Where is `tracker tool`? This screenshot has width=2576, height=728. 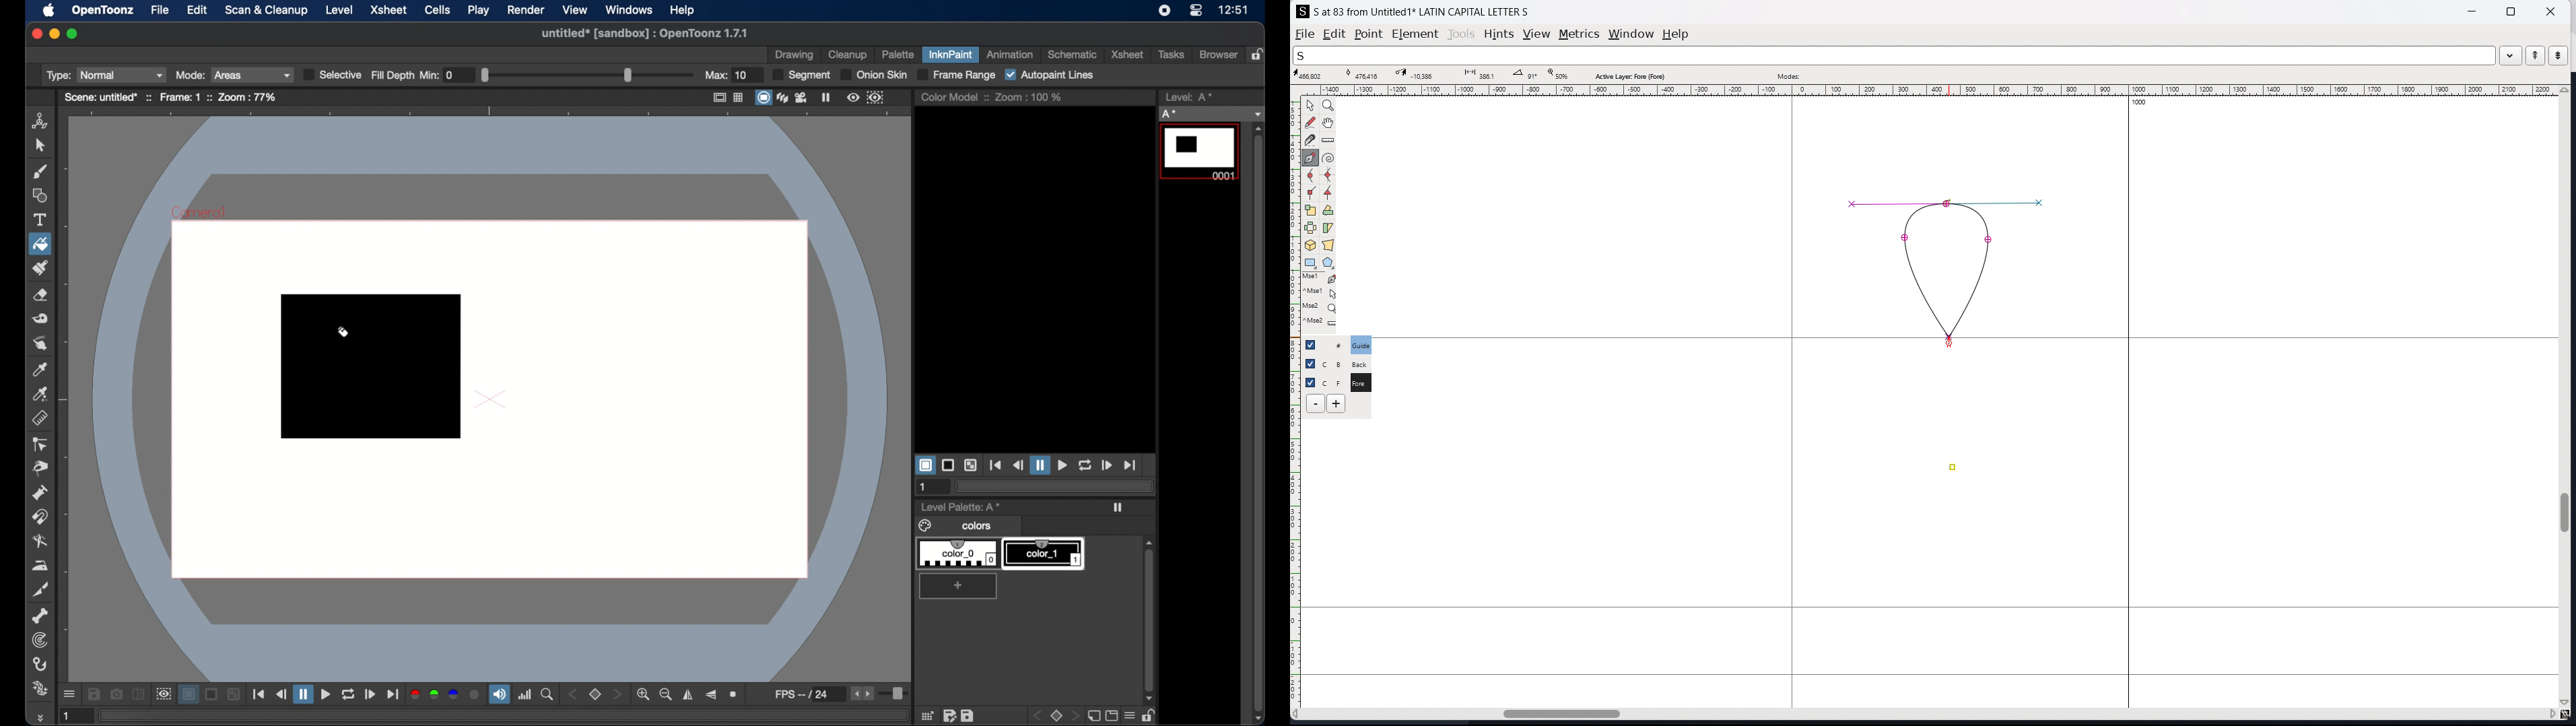 tracker tool is located at coordinates (40, 640).